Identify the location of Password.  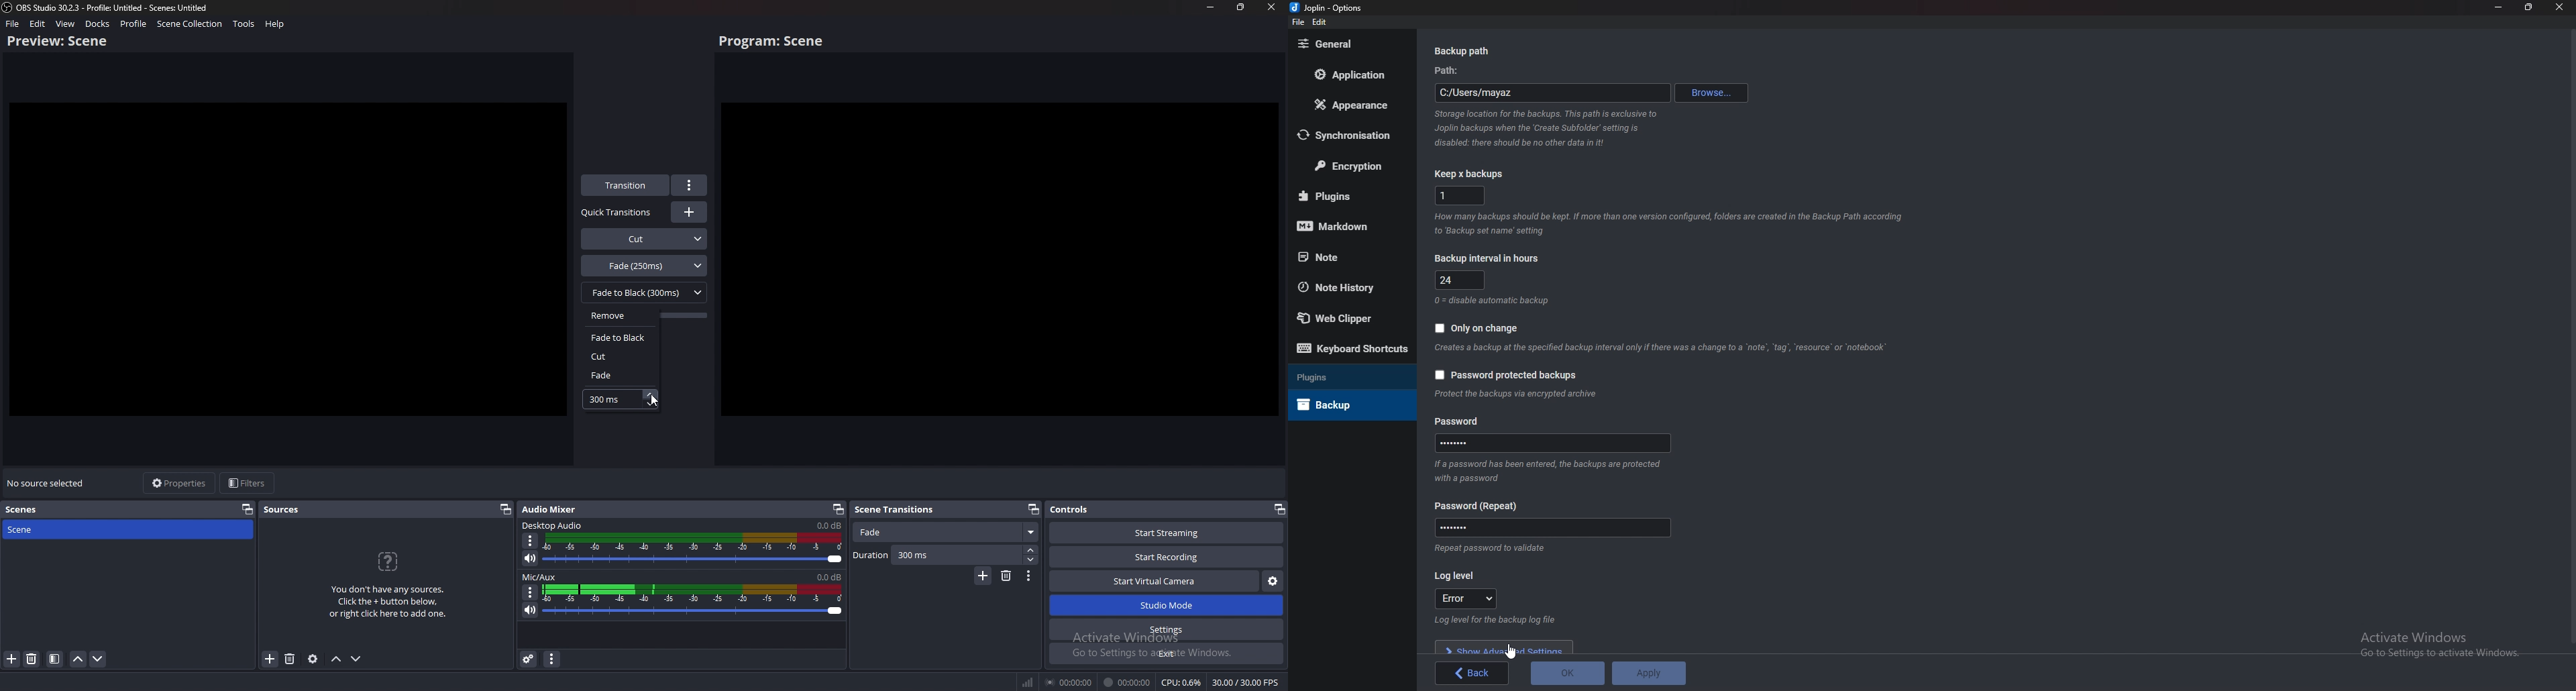
(1458, 422).